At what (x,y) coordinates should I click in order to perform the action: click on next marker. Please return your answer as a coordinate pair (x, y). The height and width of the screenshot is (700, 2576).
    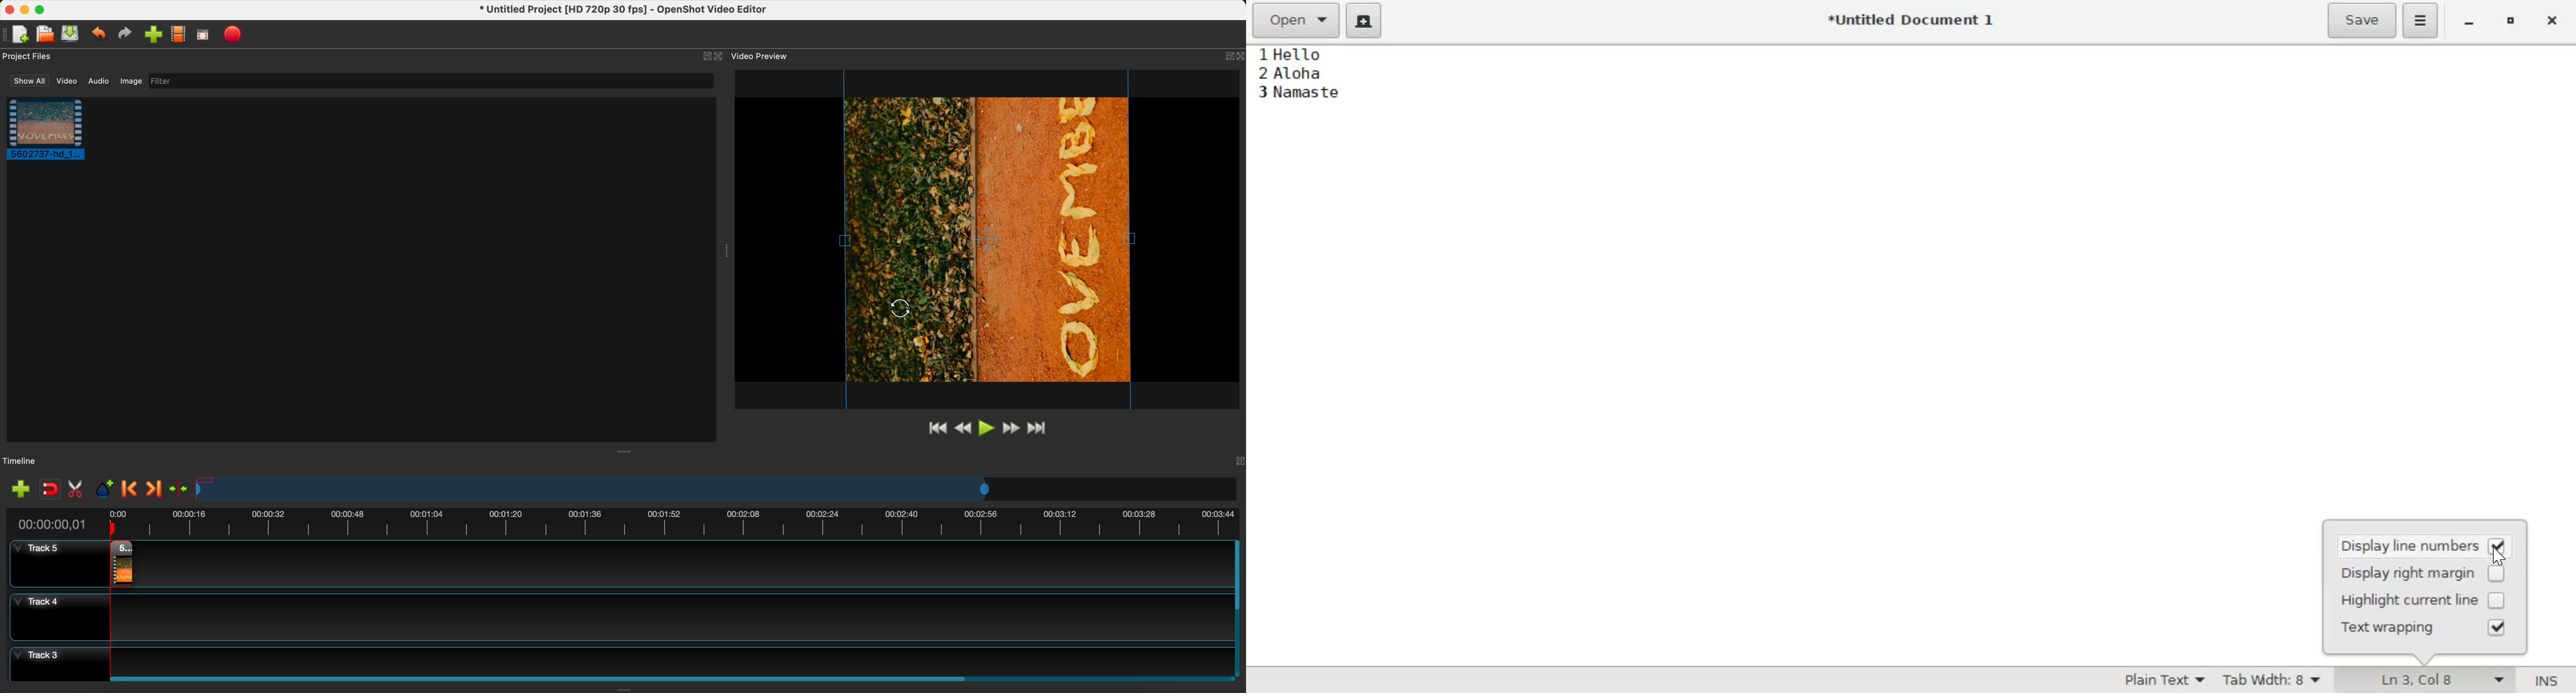
    Looking at the image, I should click on (157, 487).